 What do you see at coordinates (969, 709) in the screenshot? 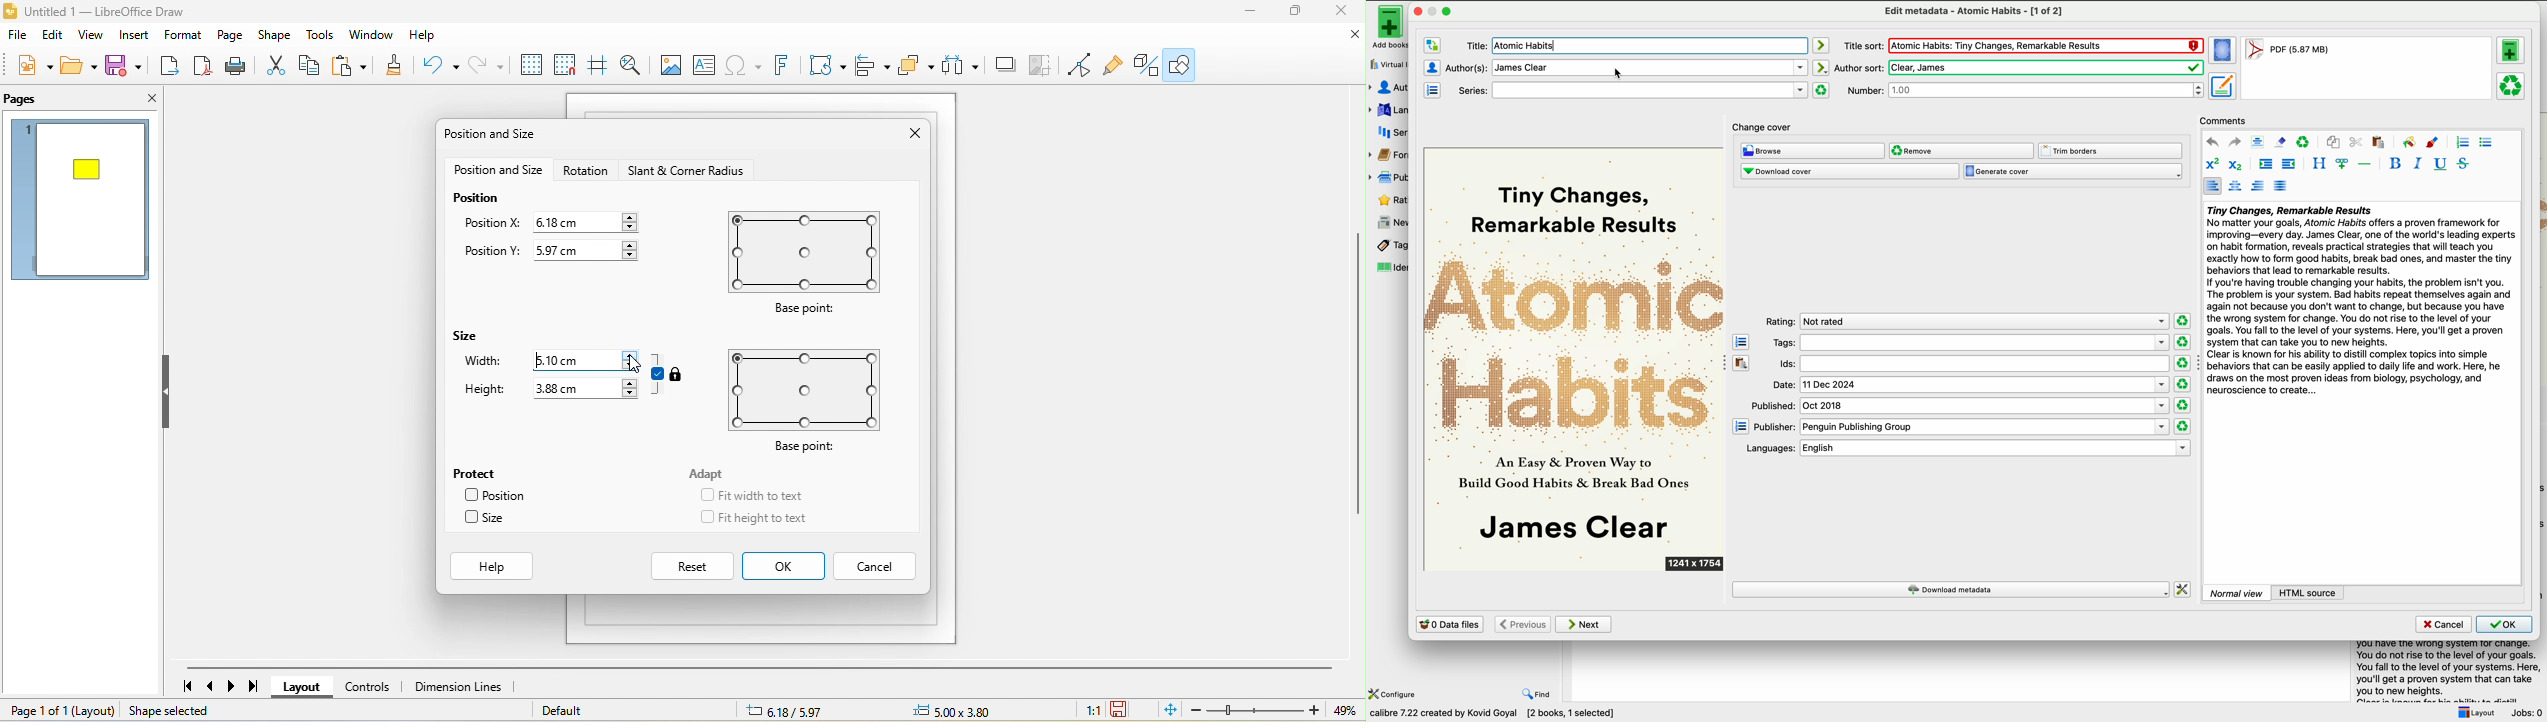
I see `0.00 x0.00` at bounding box center [969, 709].